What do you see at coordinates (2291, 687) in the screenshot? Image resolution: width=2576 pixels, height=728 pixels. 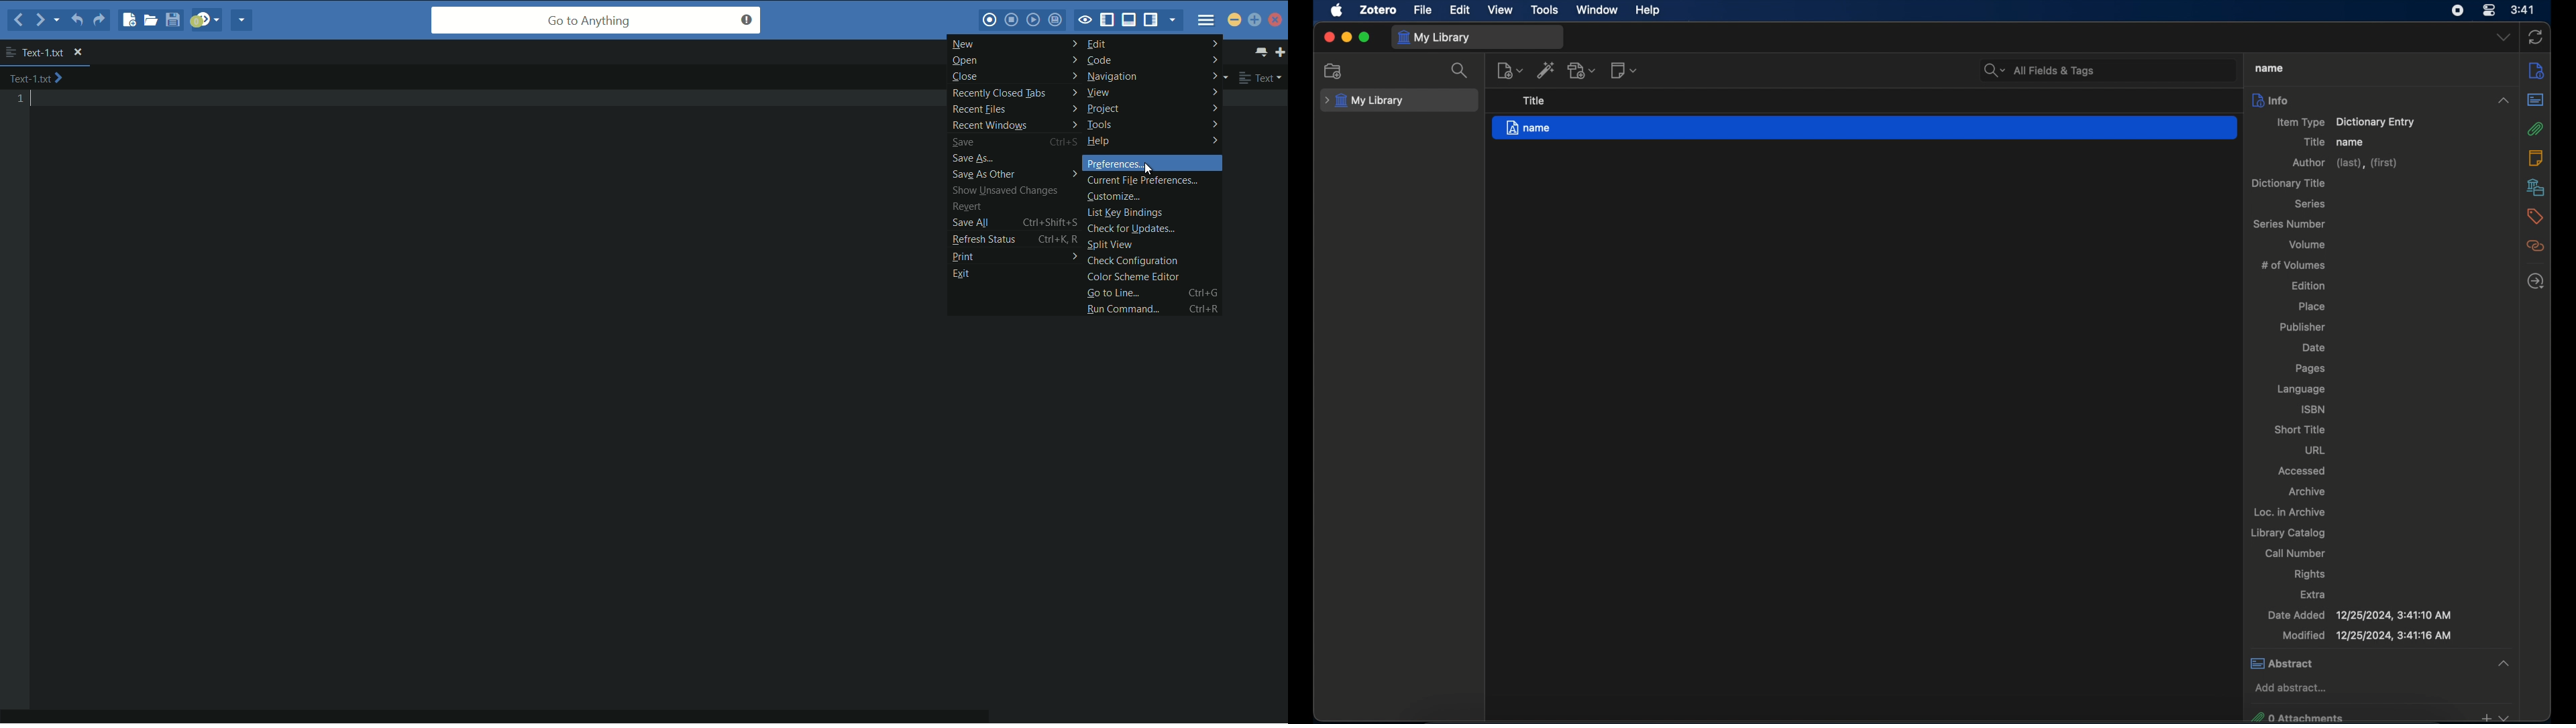 I see `add abstract` at bounding box center [2291, 687].